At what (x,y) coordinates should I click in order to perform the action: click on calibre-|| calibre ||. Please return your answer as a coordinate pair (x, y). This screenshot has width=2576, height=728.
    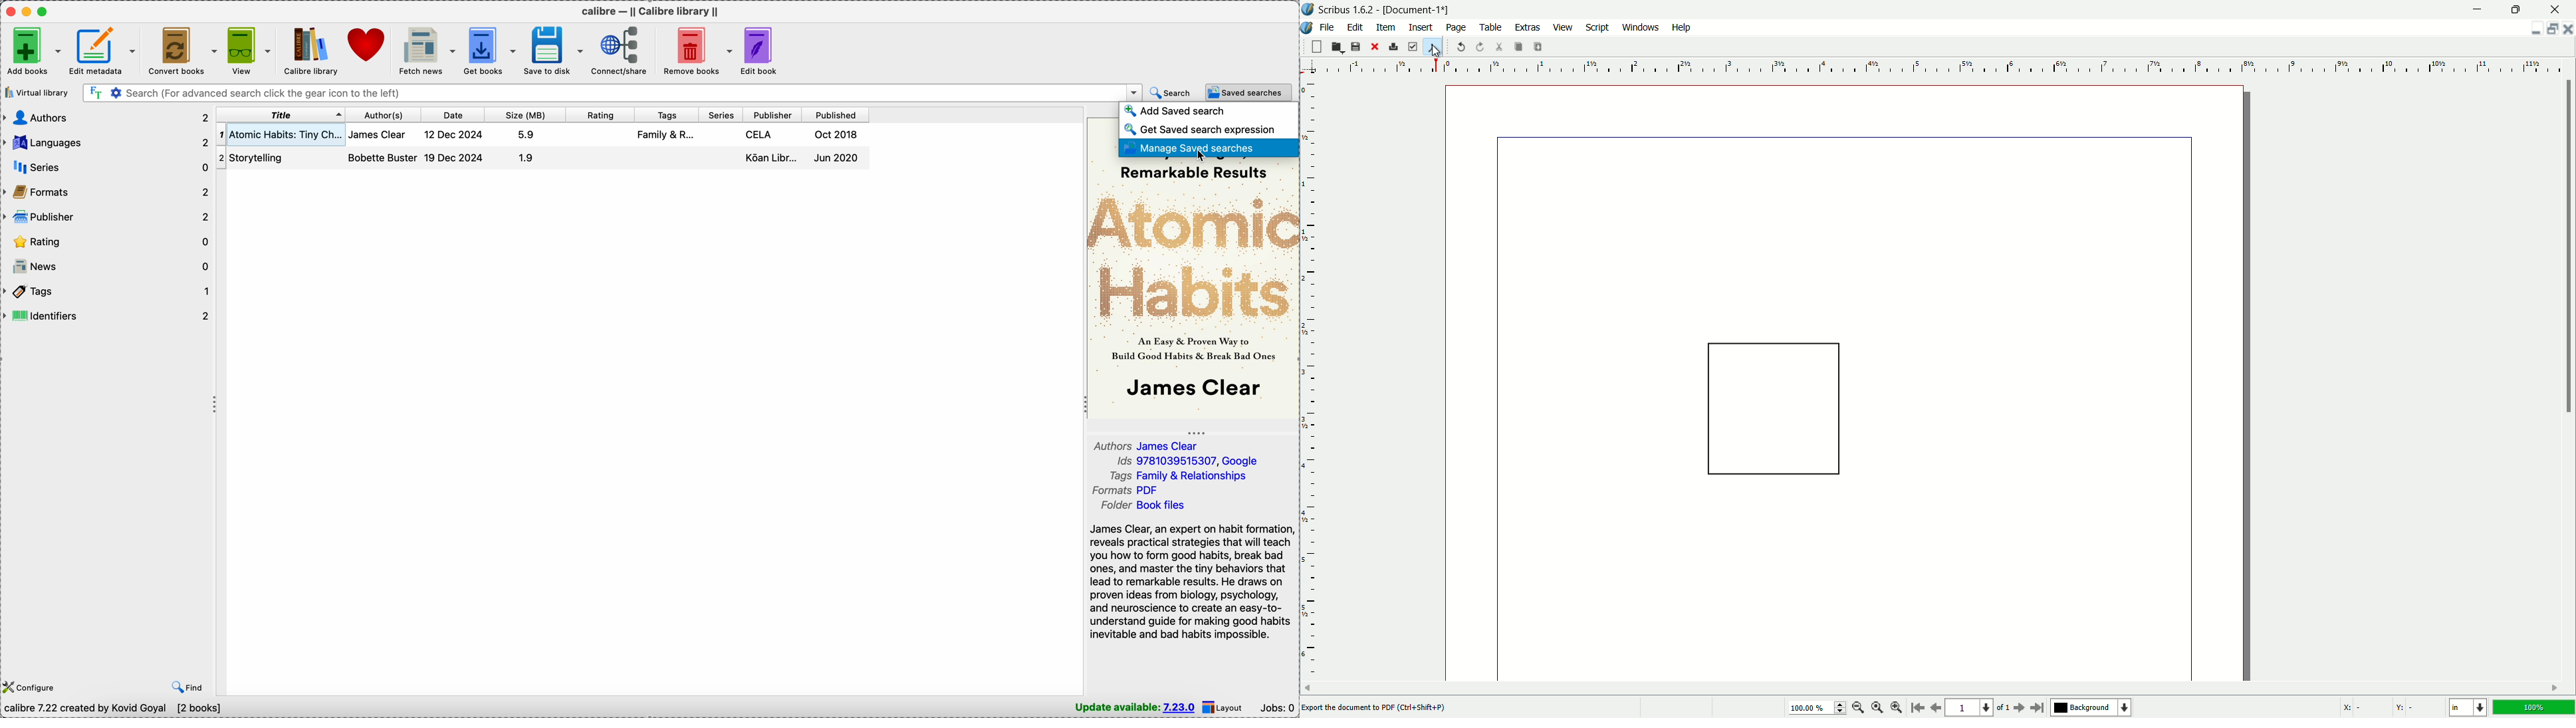
    Looking at the image, I should click on (652, 12).